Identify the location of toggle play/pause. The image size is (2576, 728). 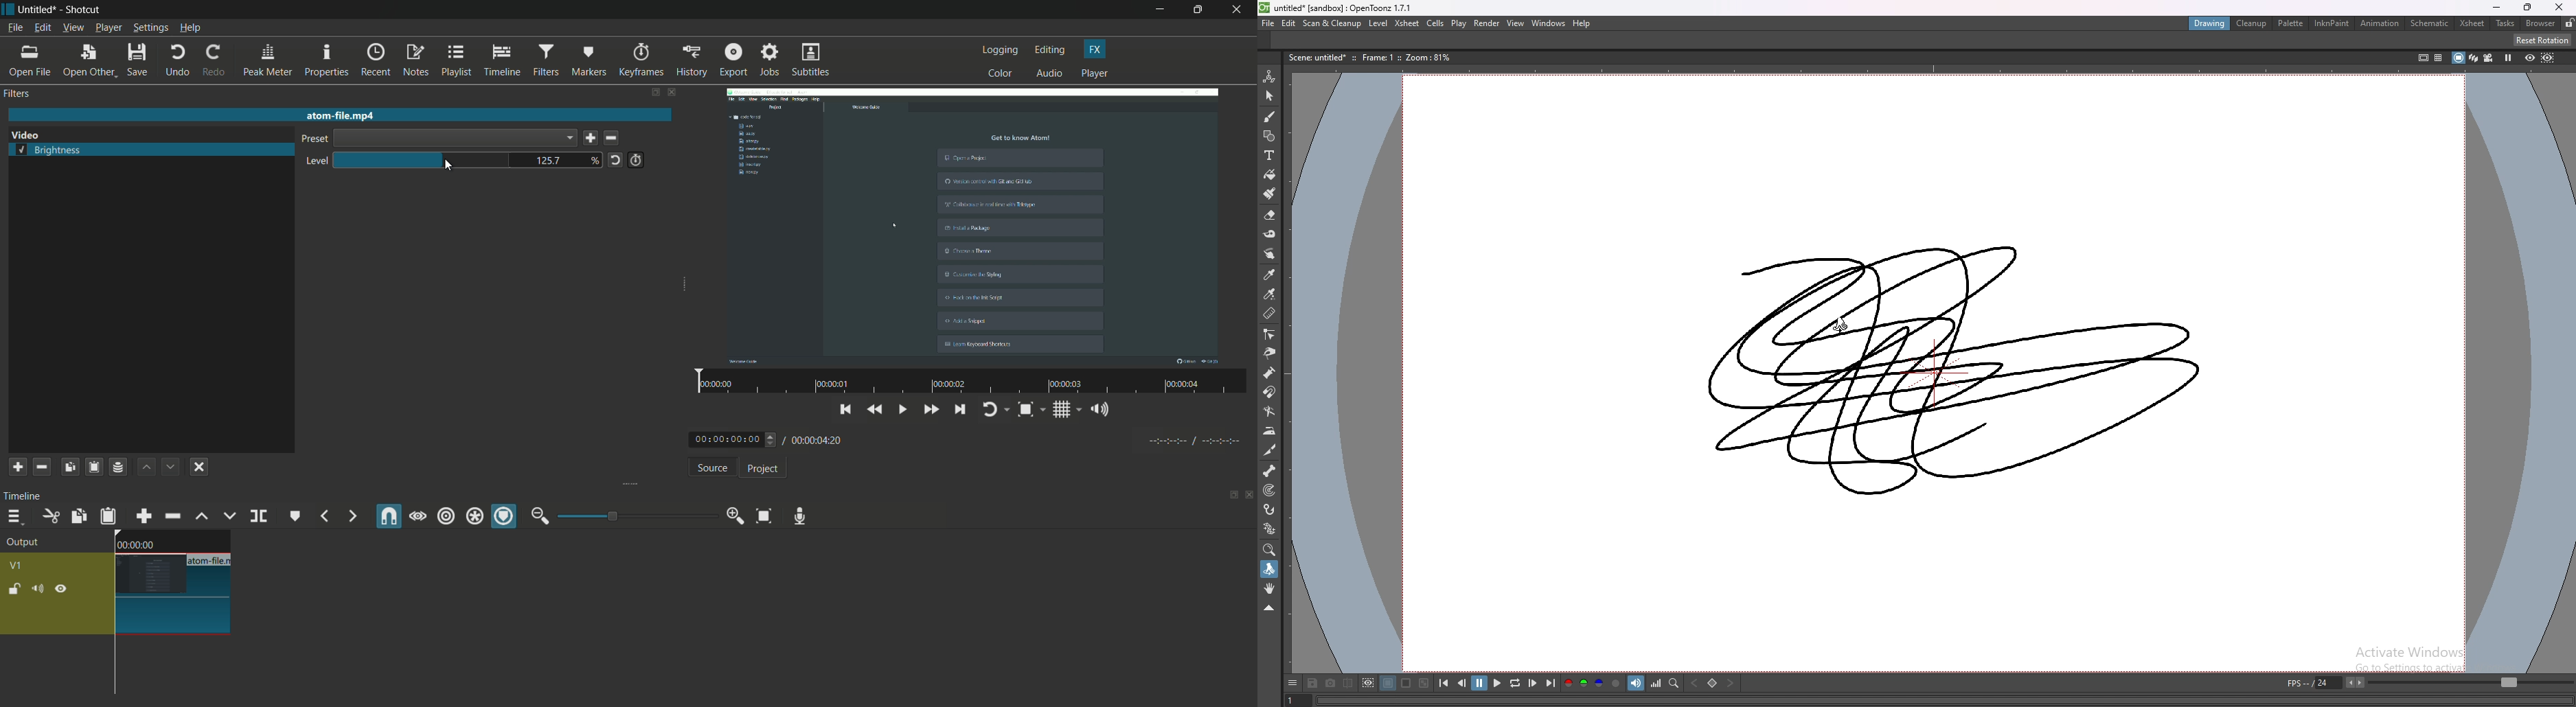
(904, 410).